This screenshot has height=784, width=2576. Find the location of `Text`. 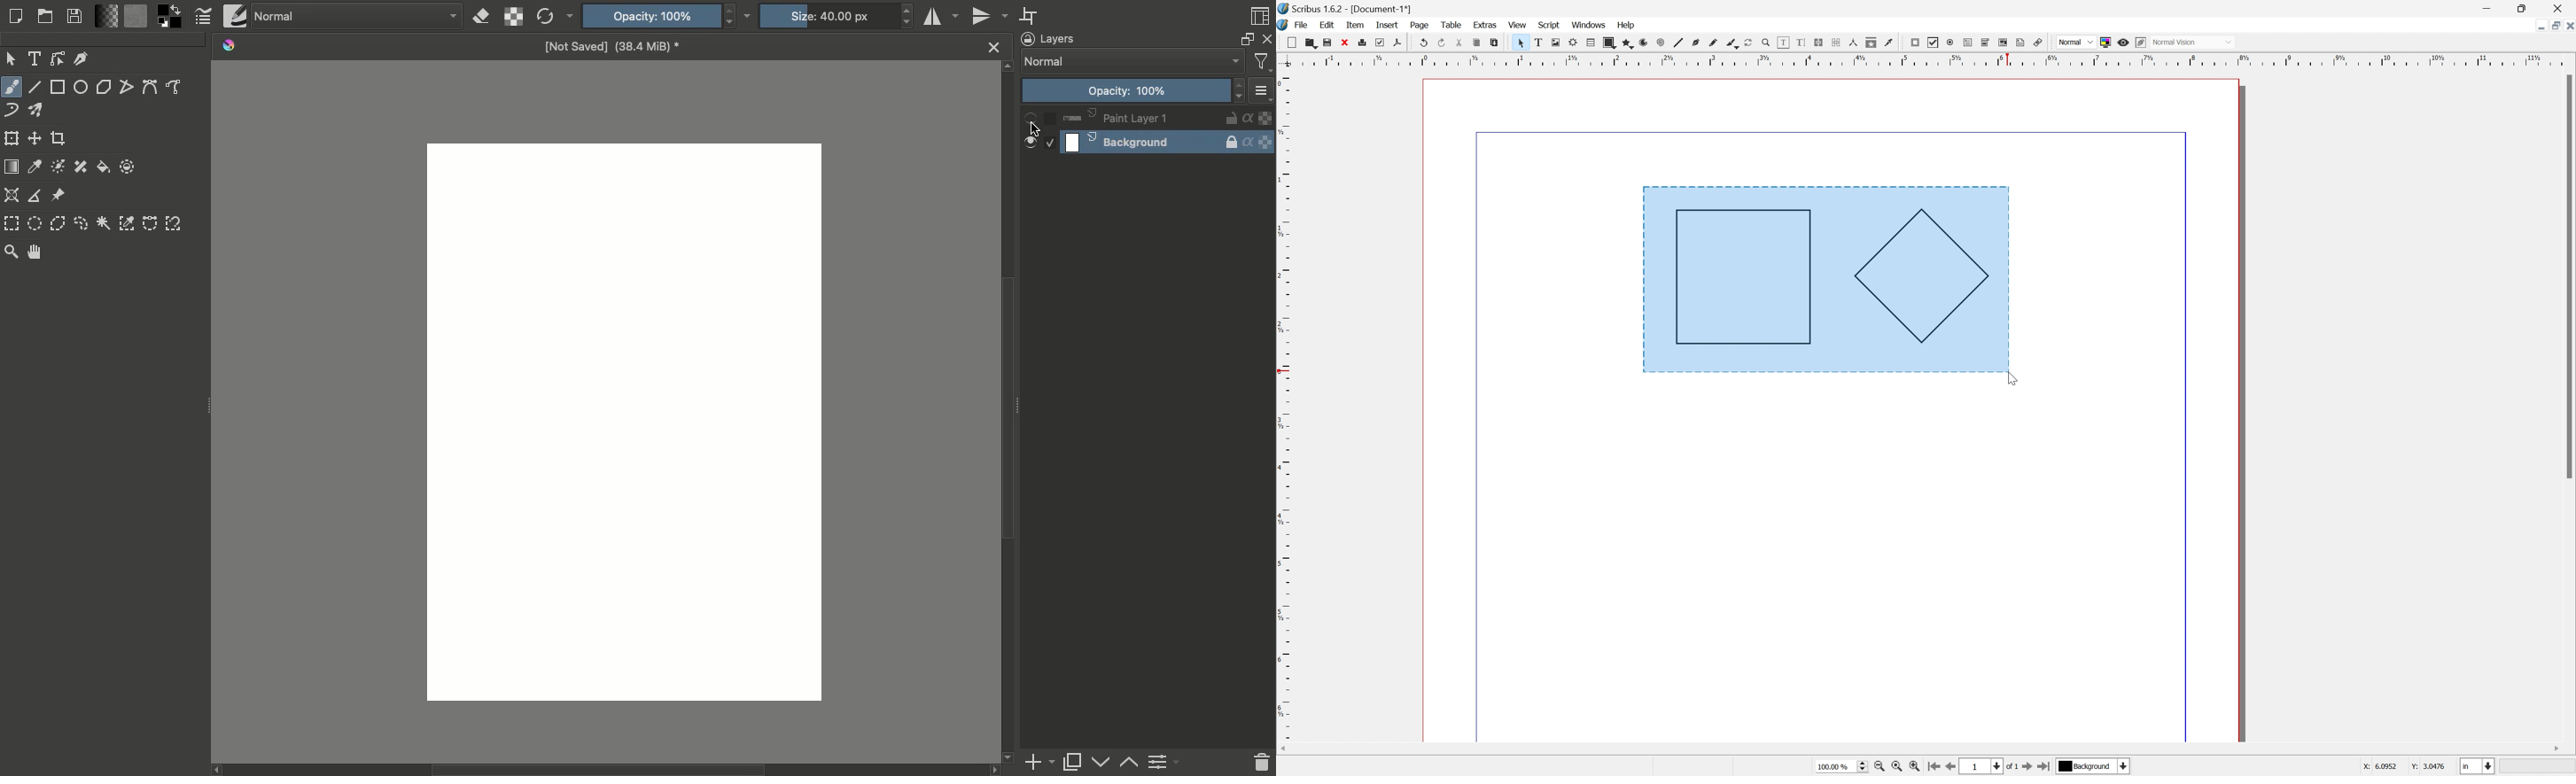

Text is located at coordinates (36, 59).